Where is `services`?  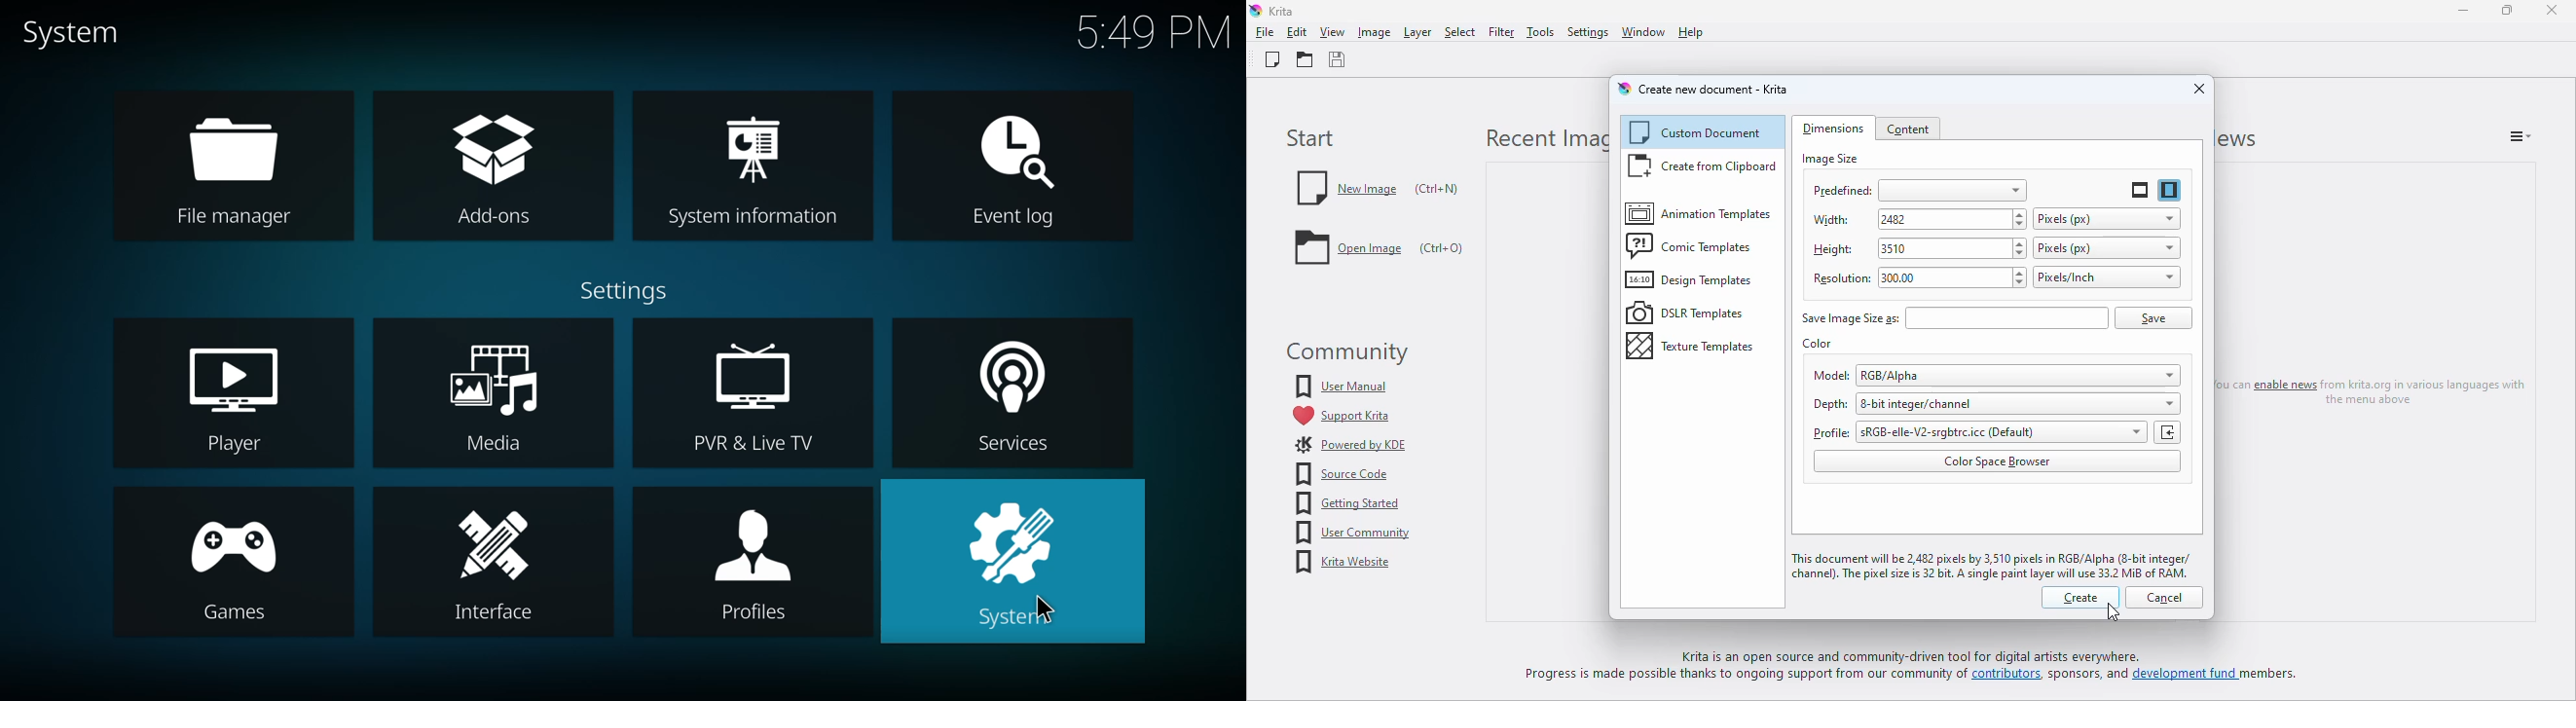
services is located at coordinates (1009, 391).